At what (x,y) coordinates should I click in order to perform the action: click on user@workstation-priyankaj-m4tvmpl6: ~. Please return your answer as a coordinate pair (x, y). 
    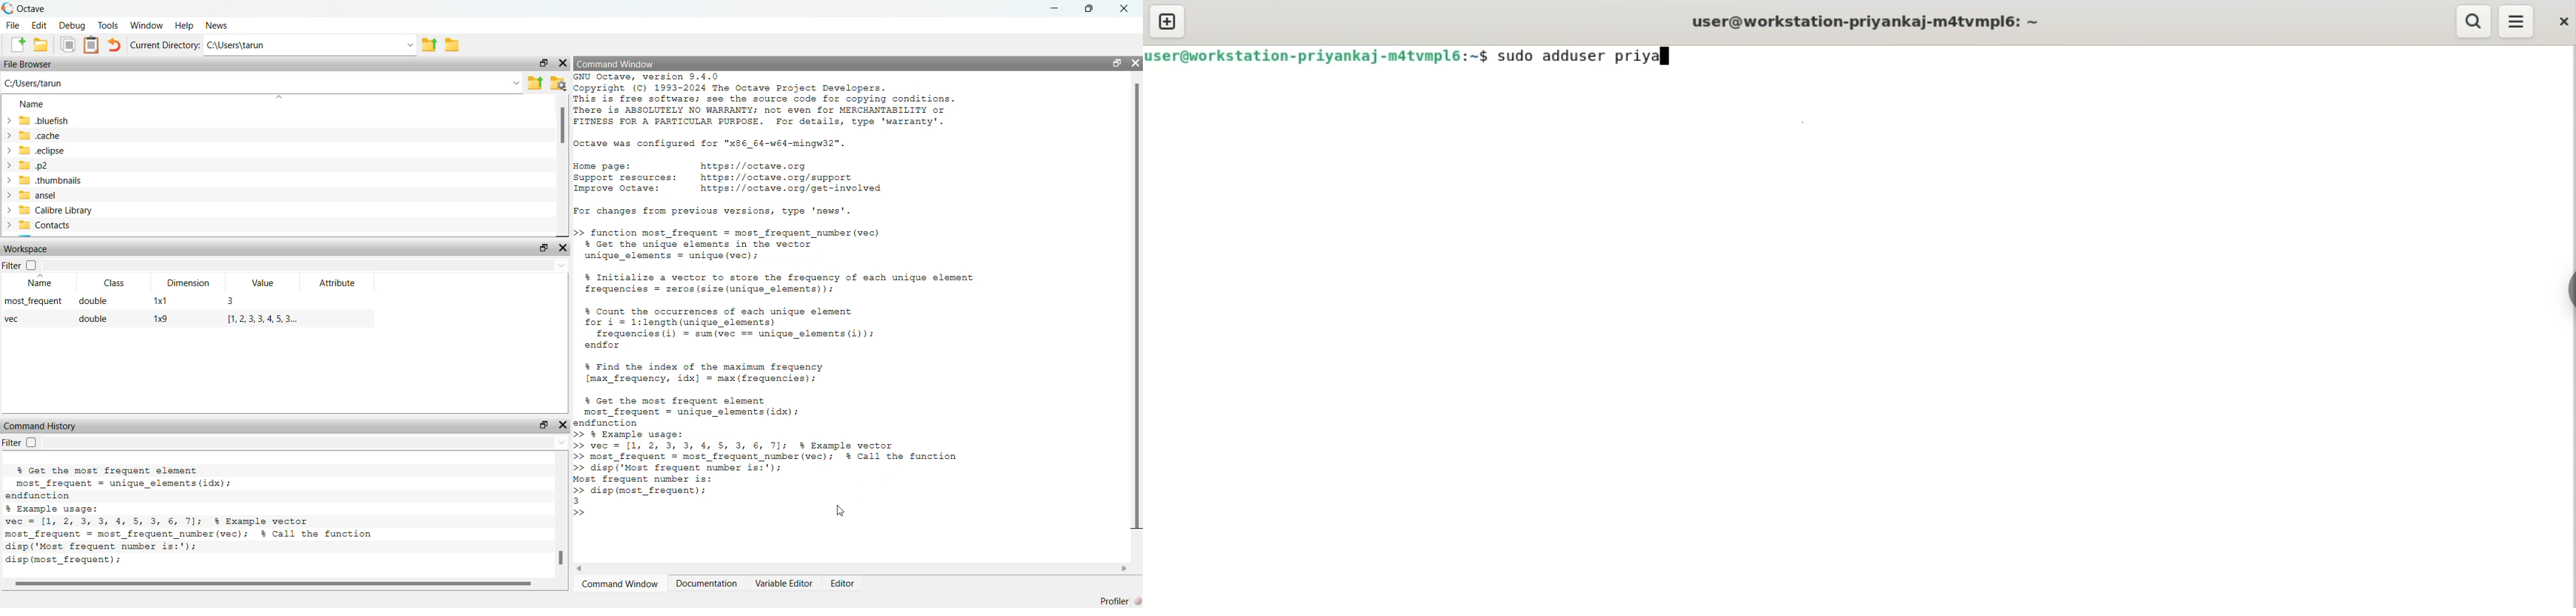
    Looking at the image, I should click on (1865, 23).